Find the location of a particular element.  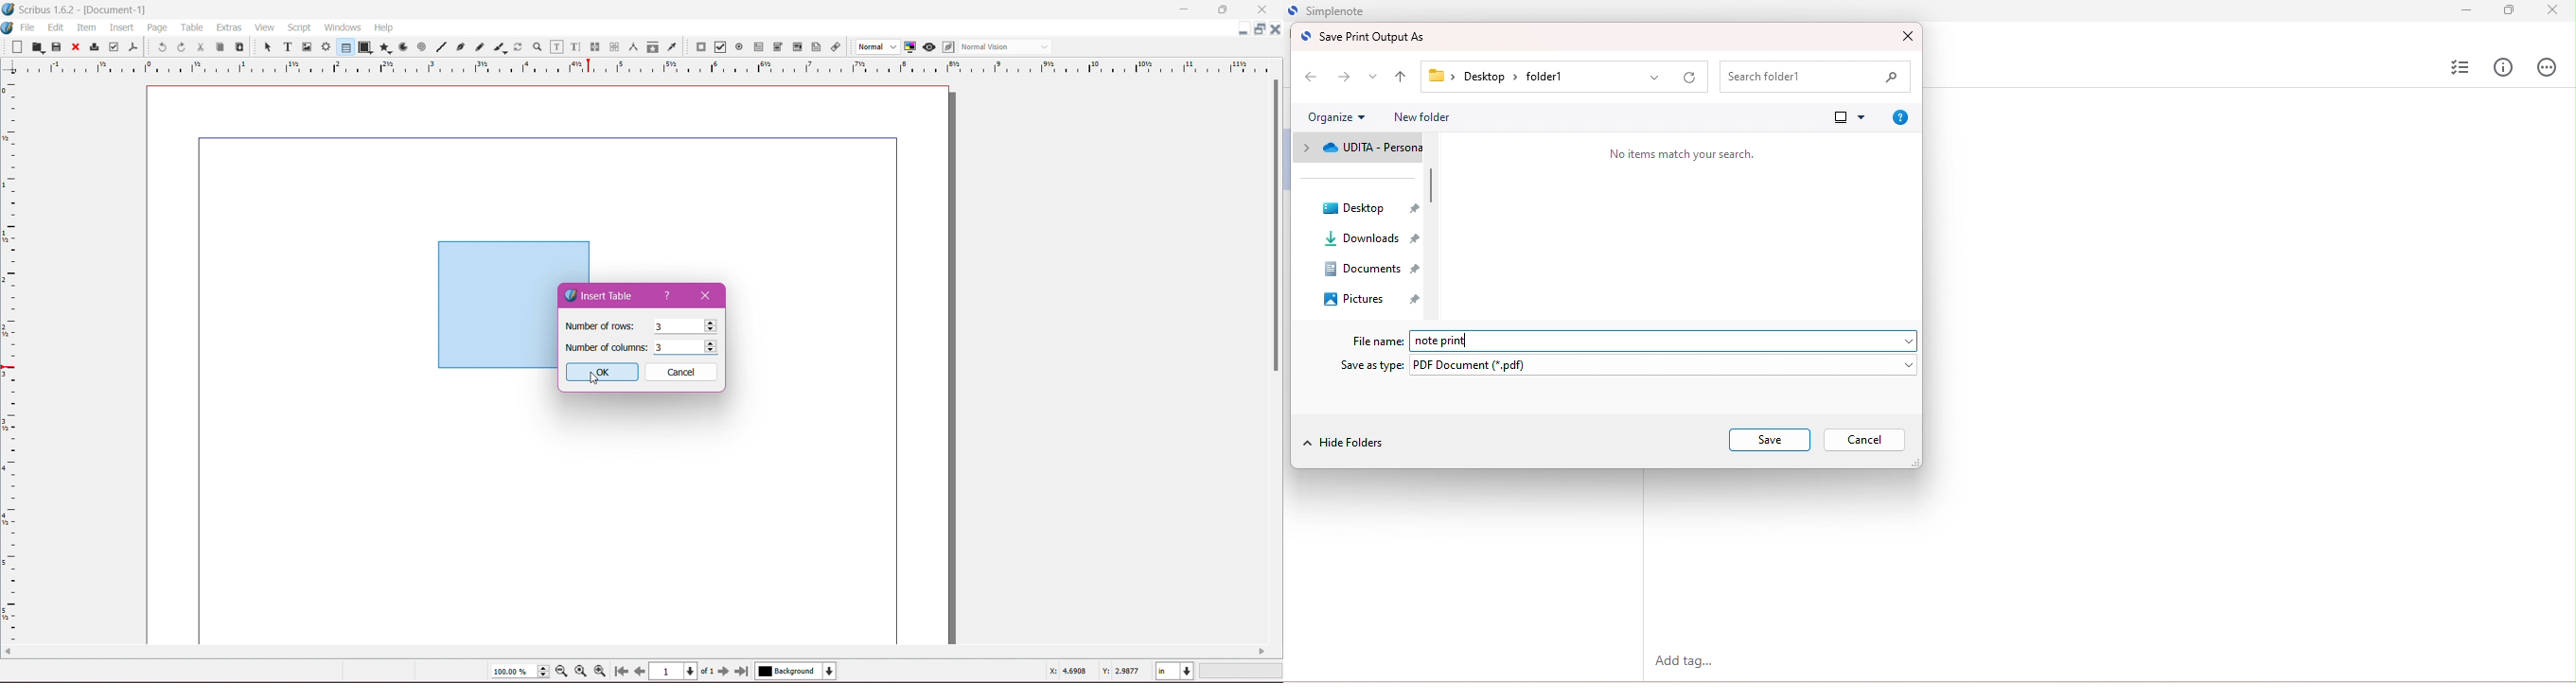

Previous page is located at coordinates (639, 670).